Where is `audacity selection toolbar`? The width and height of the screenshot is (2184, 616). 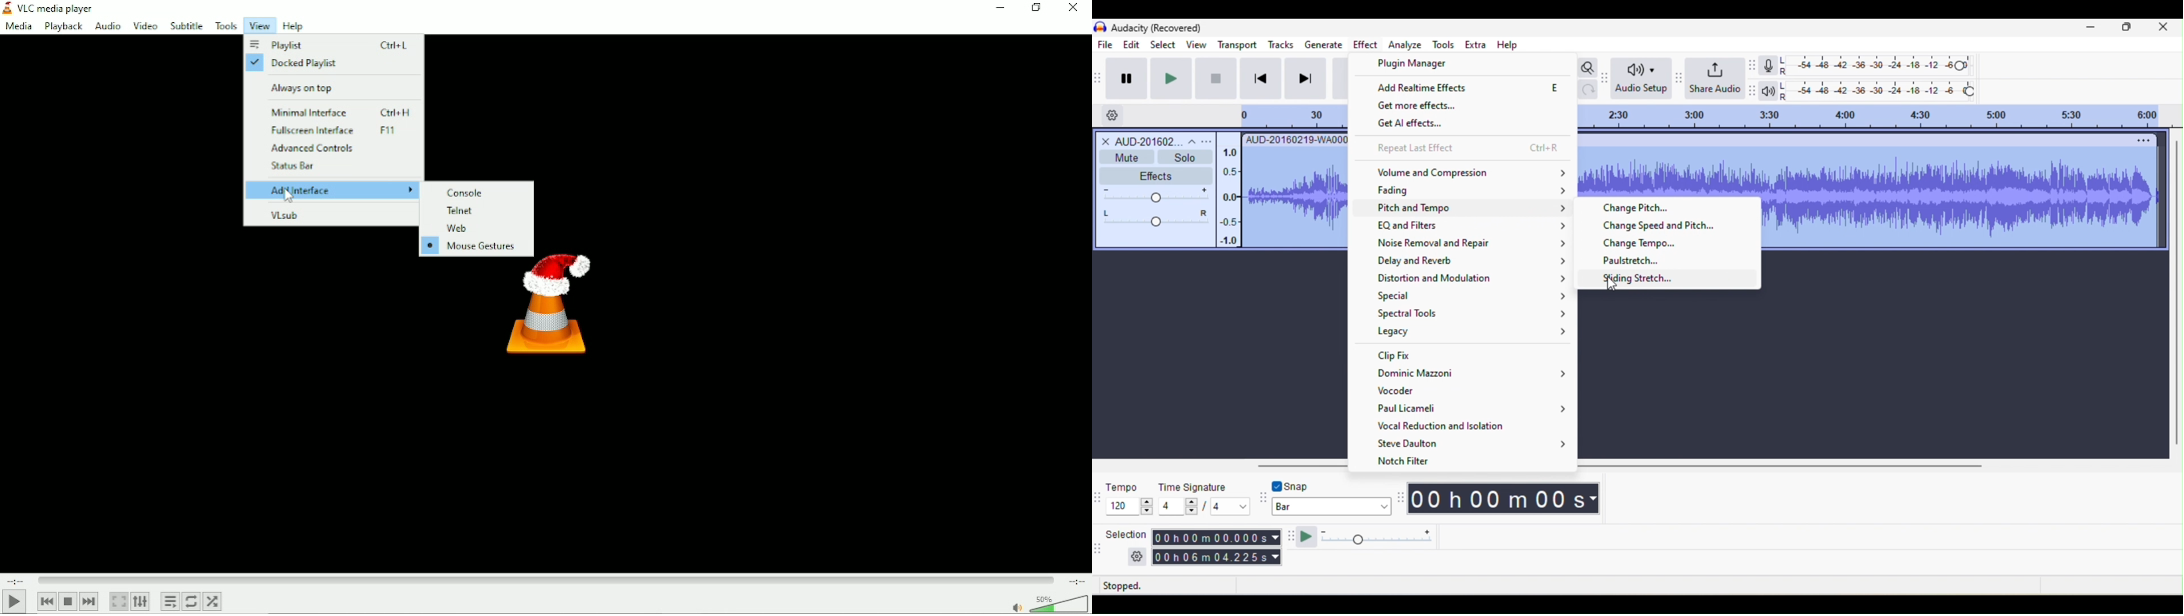 audacity selection toolbar is located at coordinates (1099, 547).